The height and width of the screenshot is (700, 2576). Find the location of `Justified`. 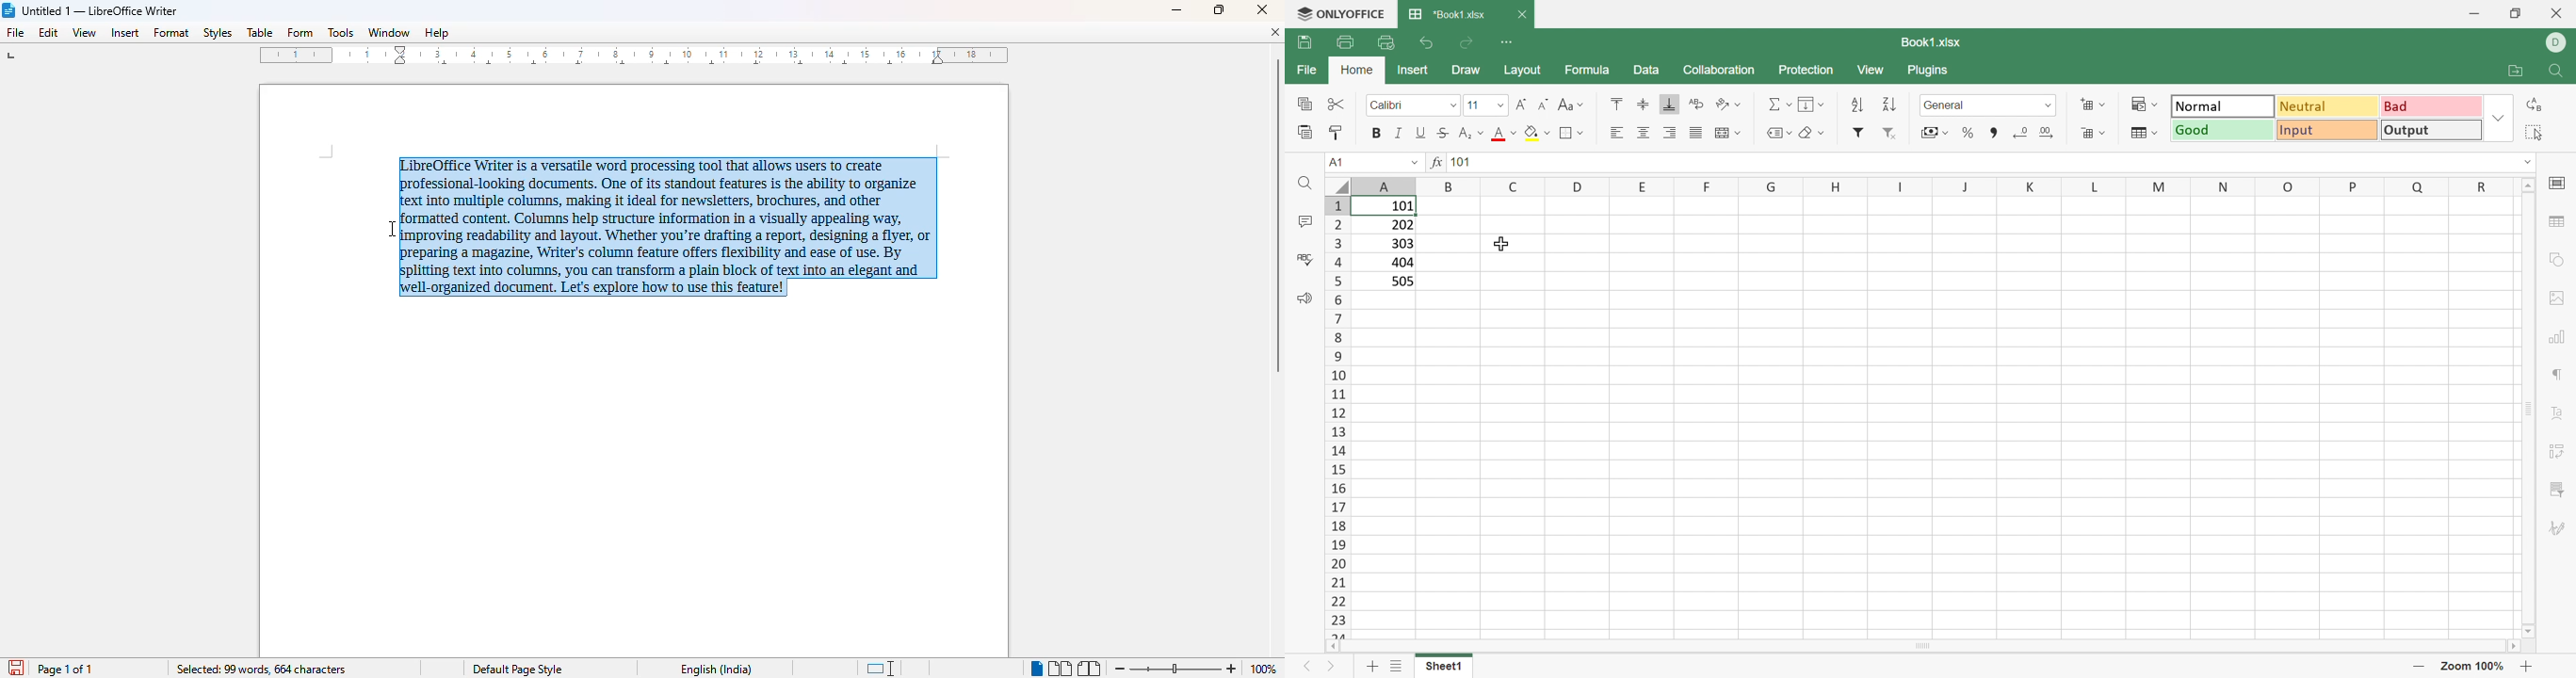

Justified is located at coordinates (1698, 132).